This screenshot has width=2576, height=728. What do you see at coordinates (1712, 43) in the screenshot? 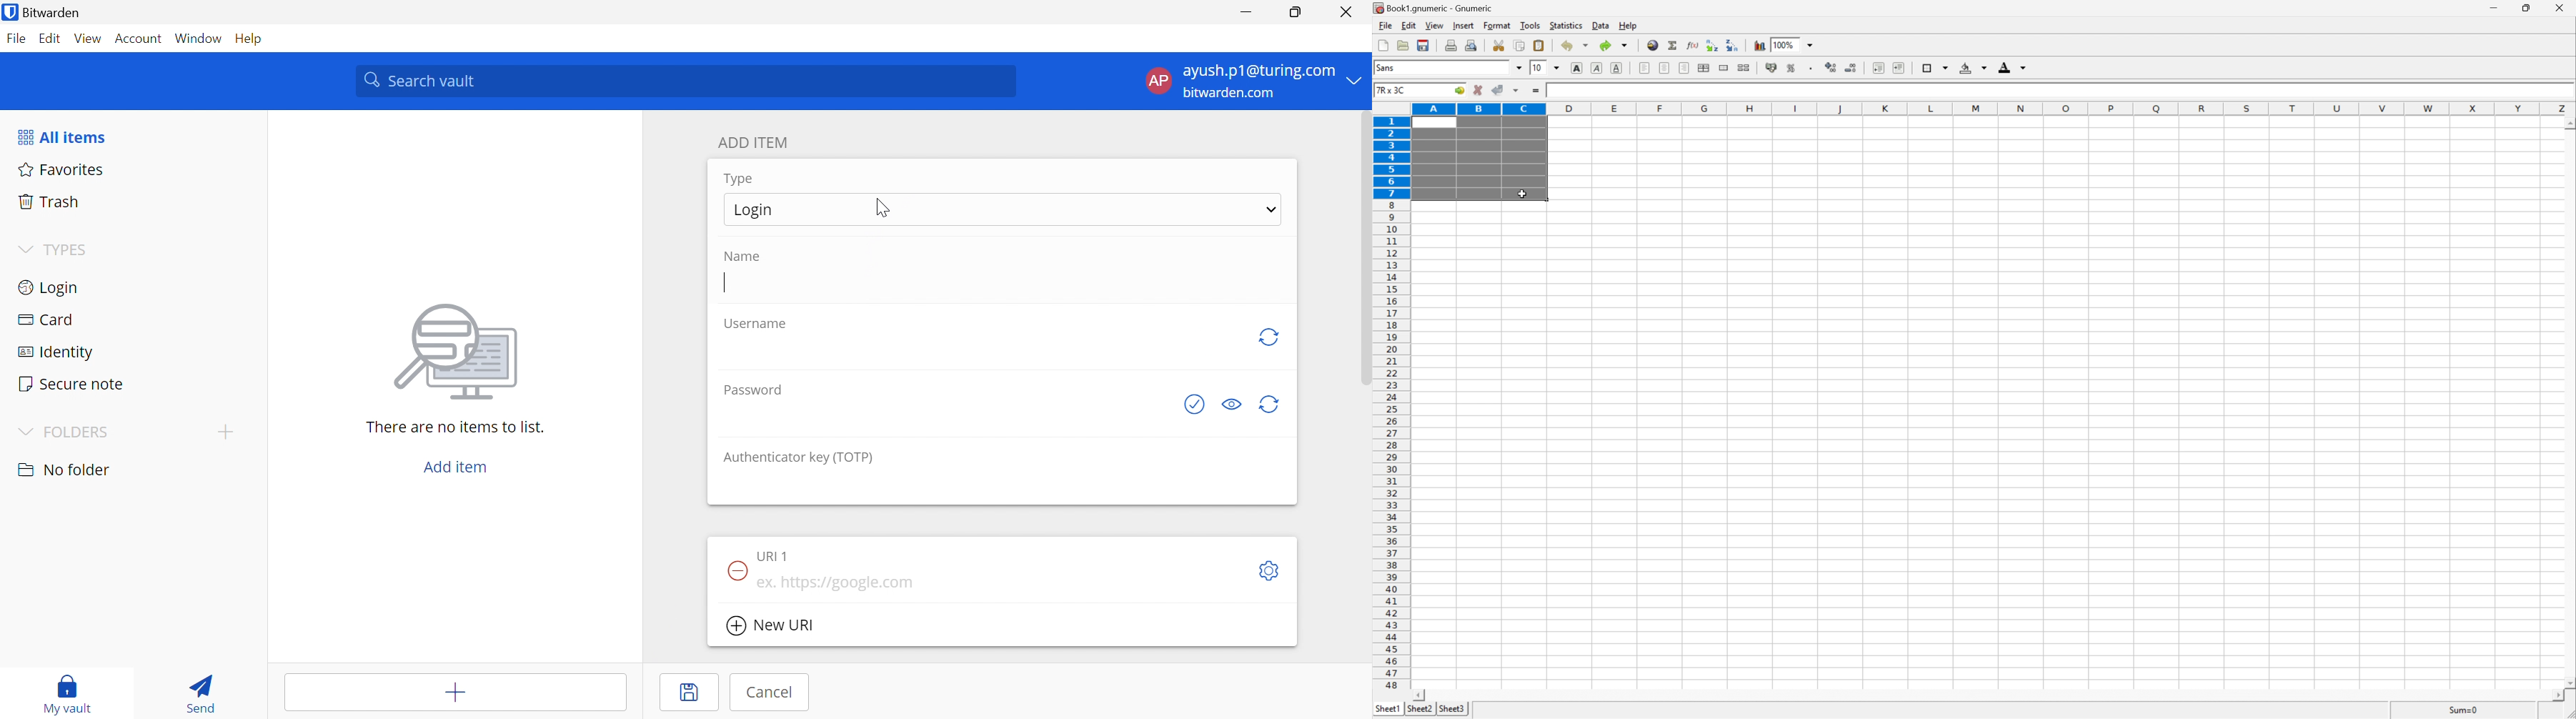
I see `Sort the selected region in ascending order based on the first column selected` at bounding box center [1712, 43].